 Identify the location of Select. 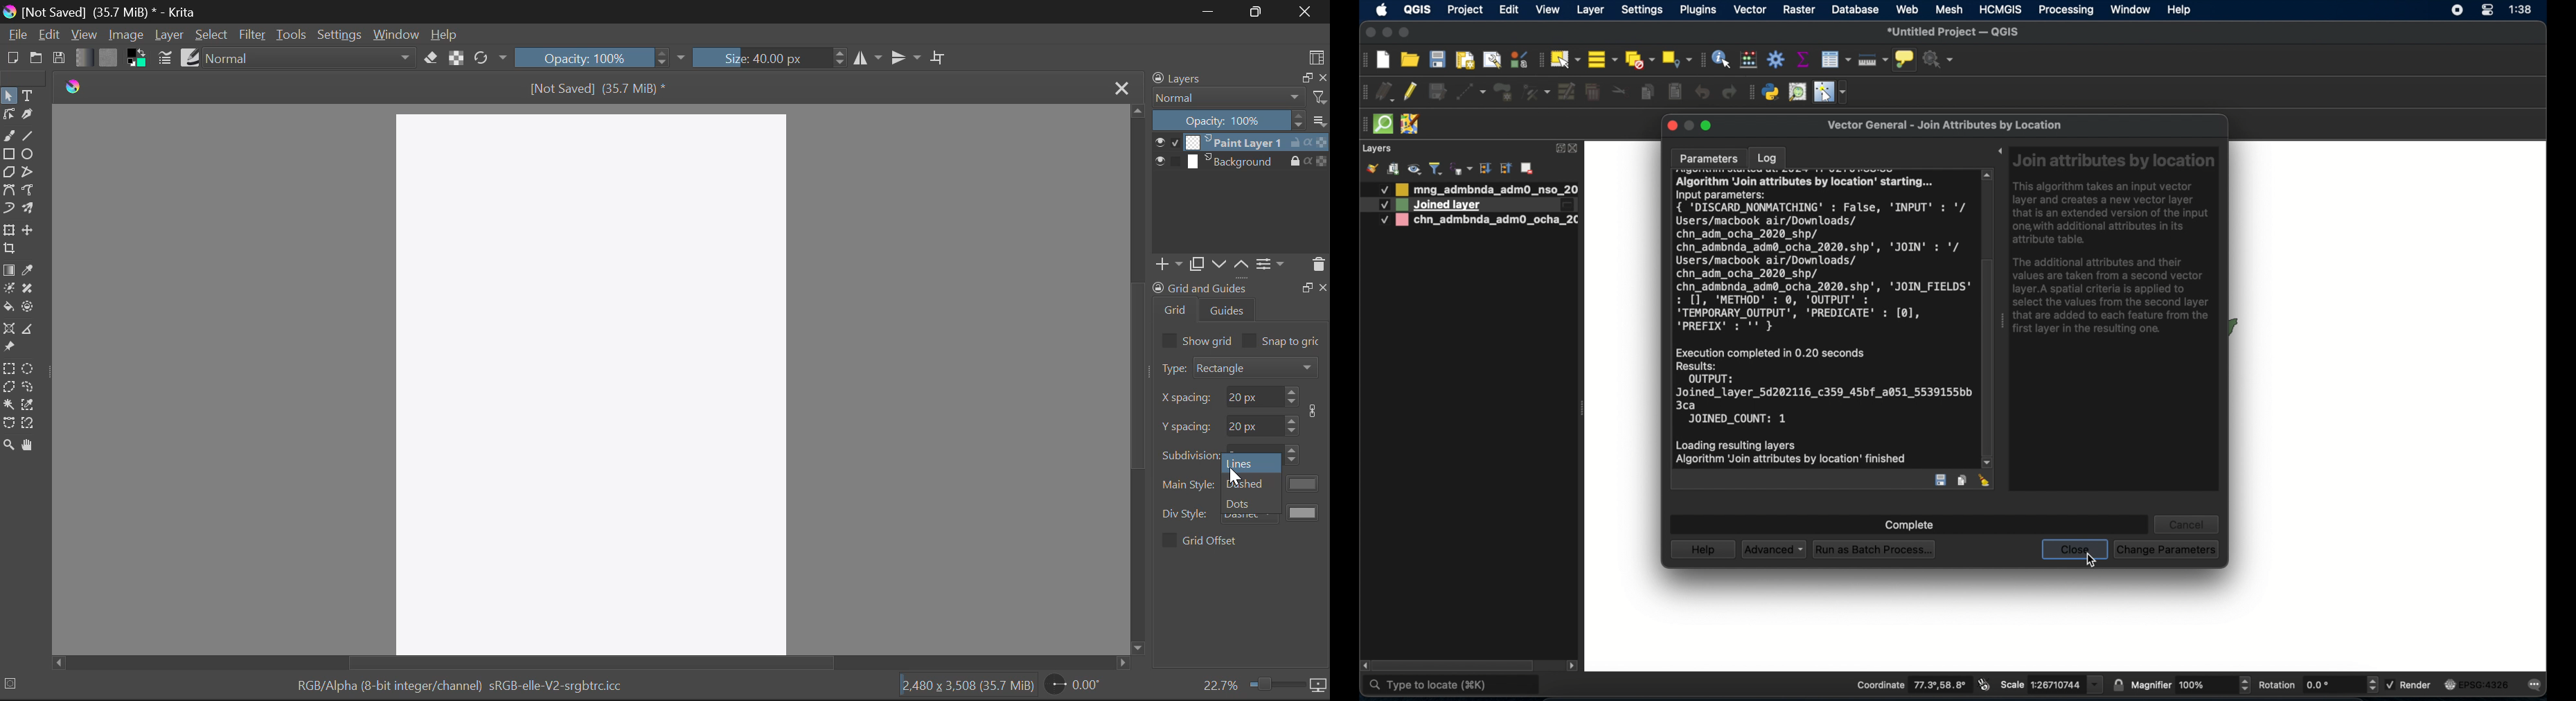
(8, 96).